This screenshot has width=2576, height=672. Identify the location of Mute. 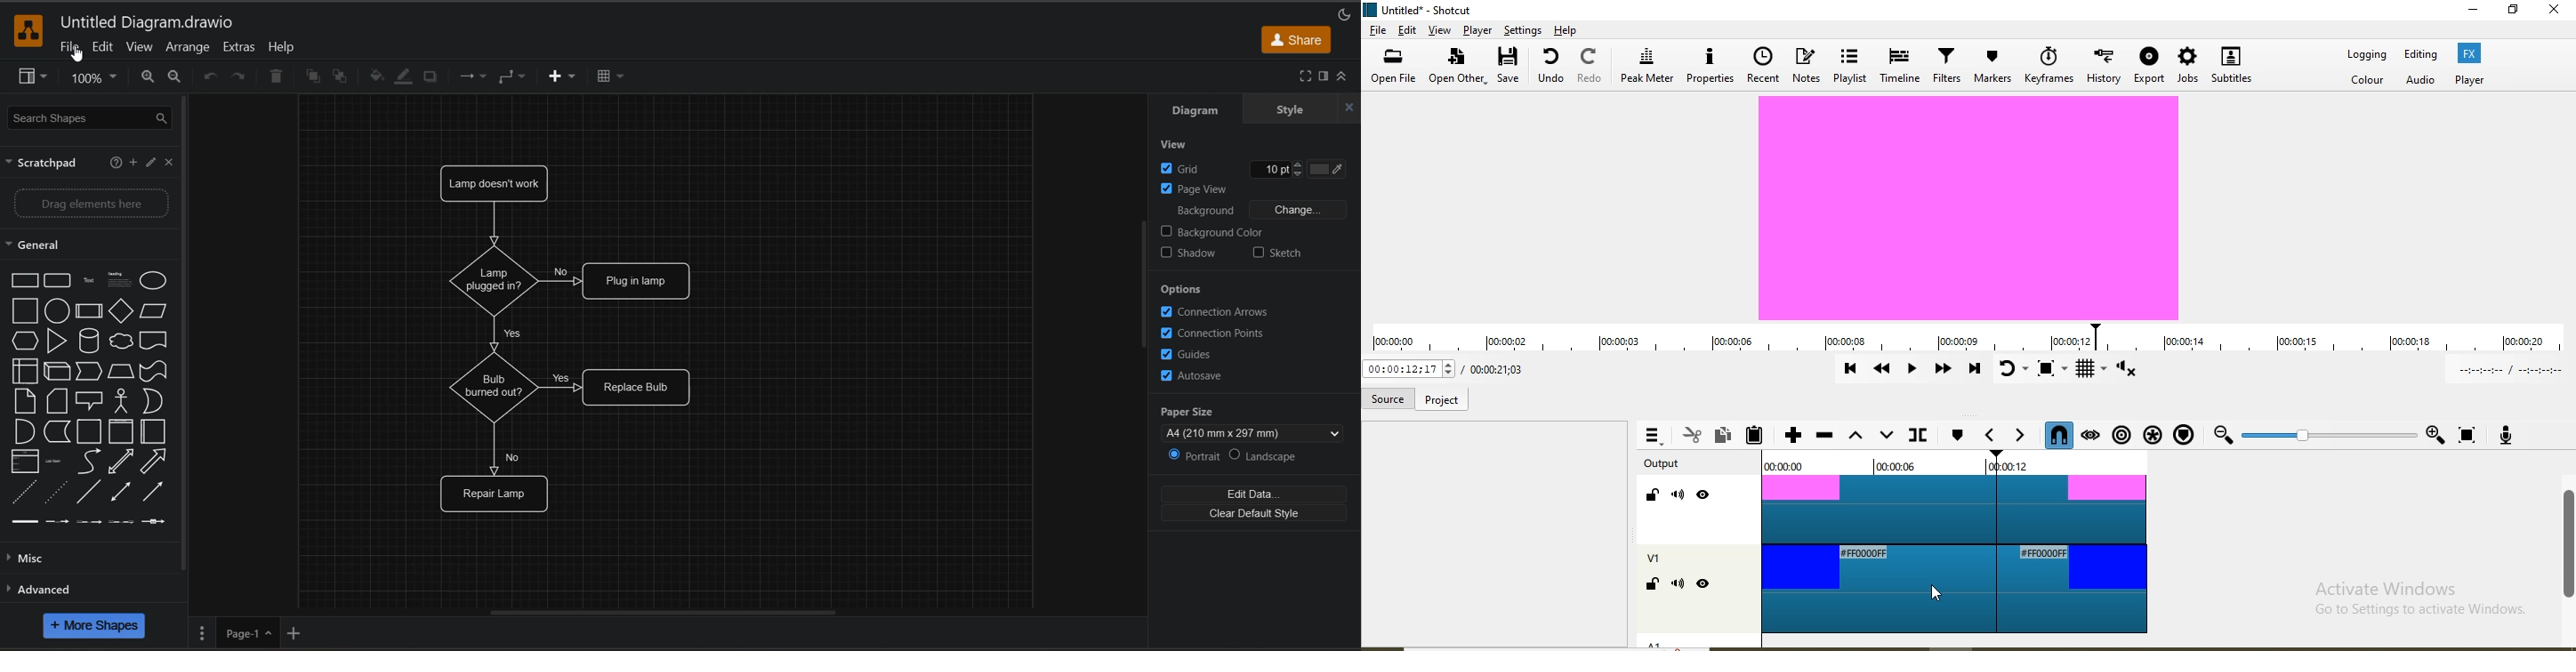
(1679, 583).